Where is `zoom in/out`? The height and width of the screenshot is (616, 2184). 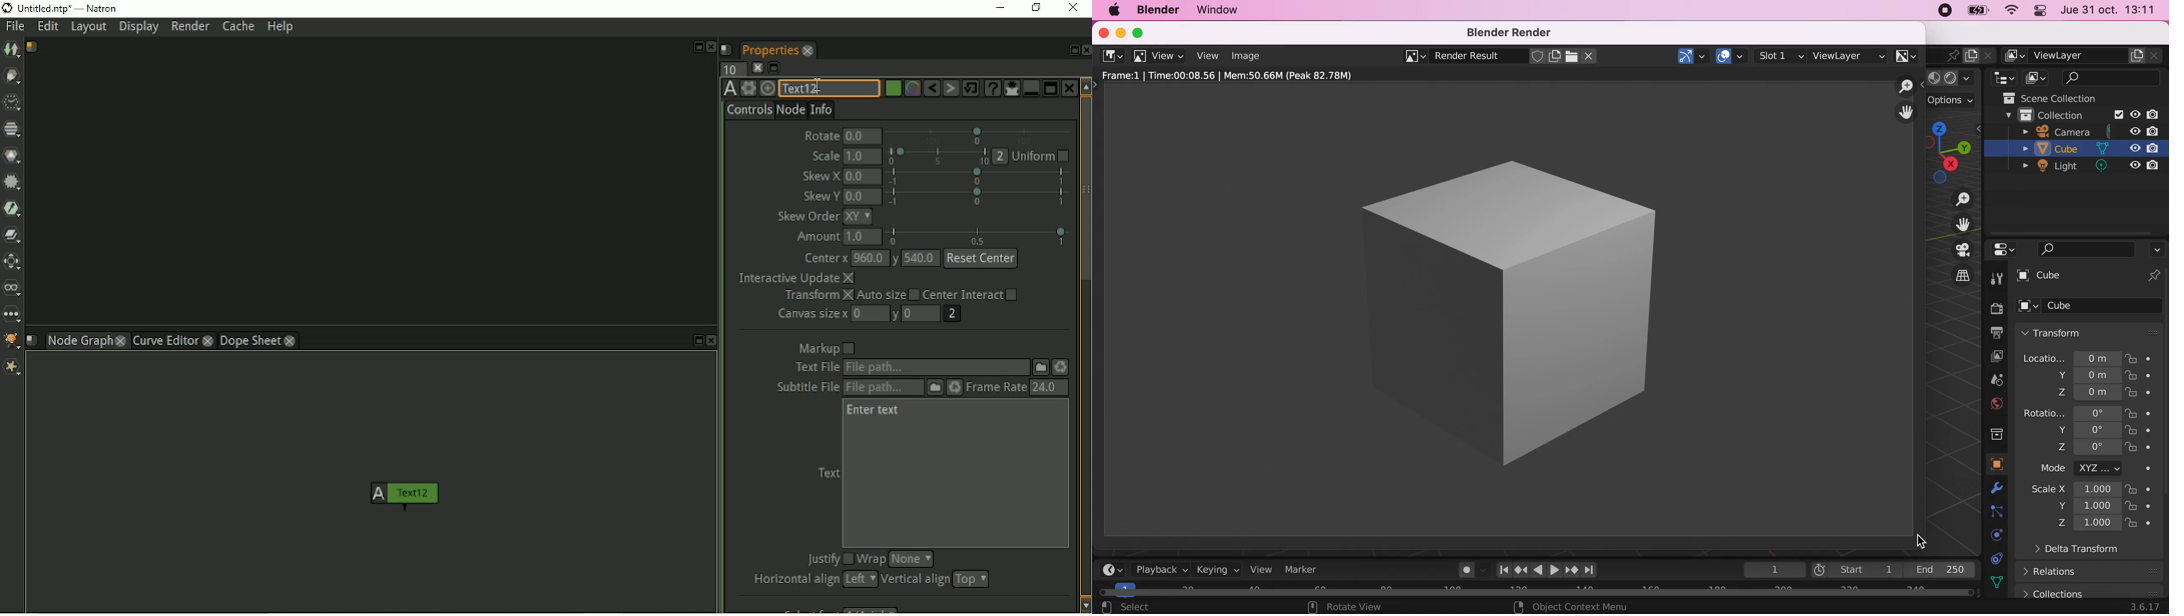
zoom in/out is located at coordinates (1906, 86).